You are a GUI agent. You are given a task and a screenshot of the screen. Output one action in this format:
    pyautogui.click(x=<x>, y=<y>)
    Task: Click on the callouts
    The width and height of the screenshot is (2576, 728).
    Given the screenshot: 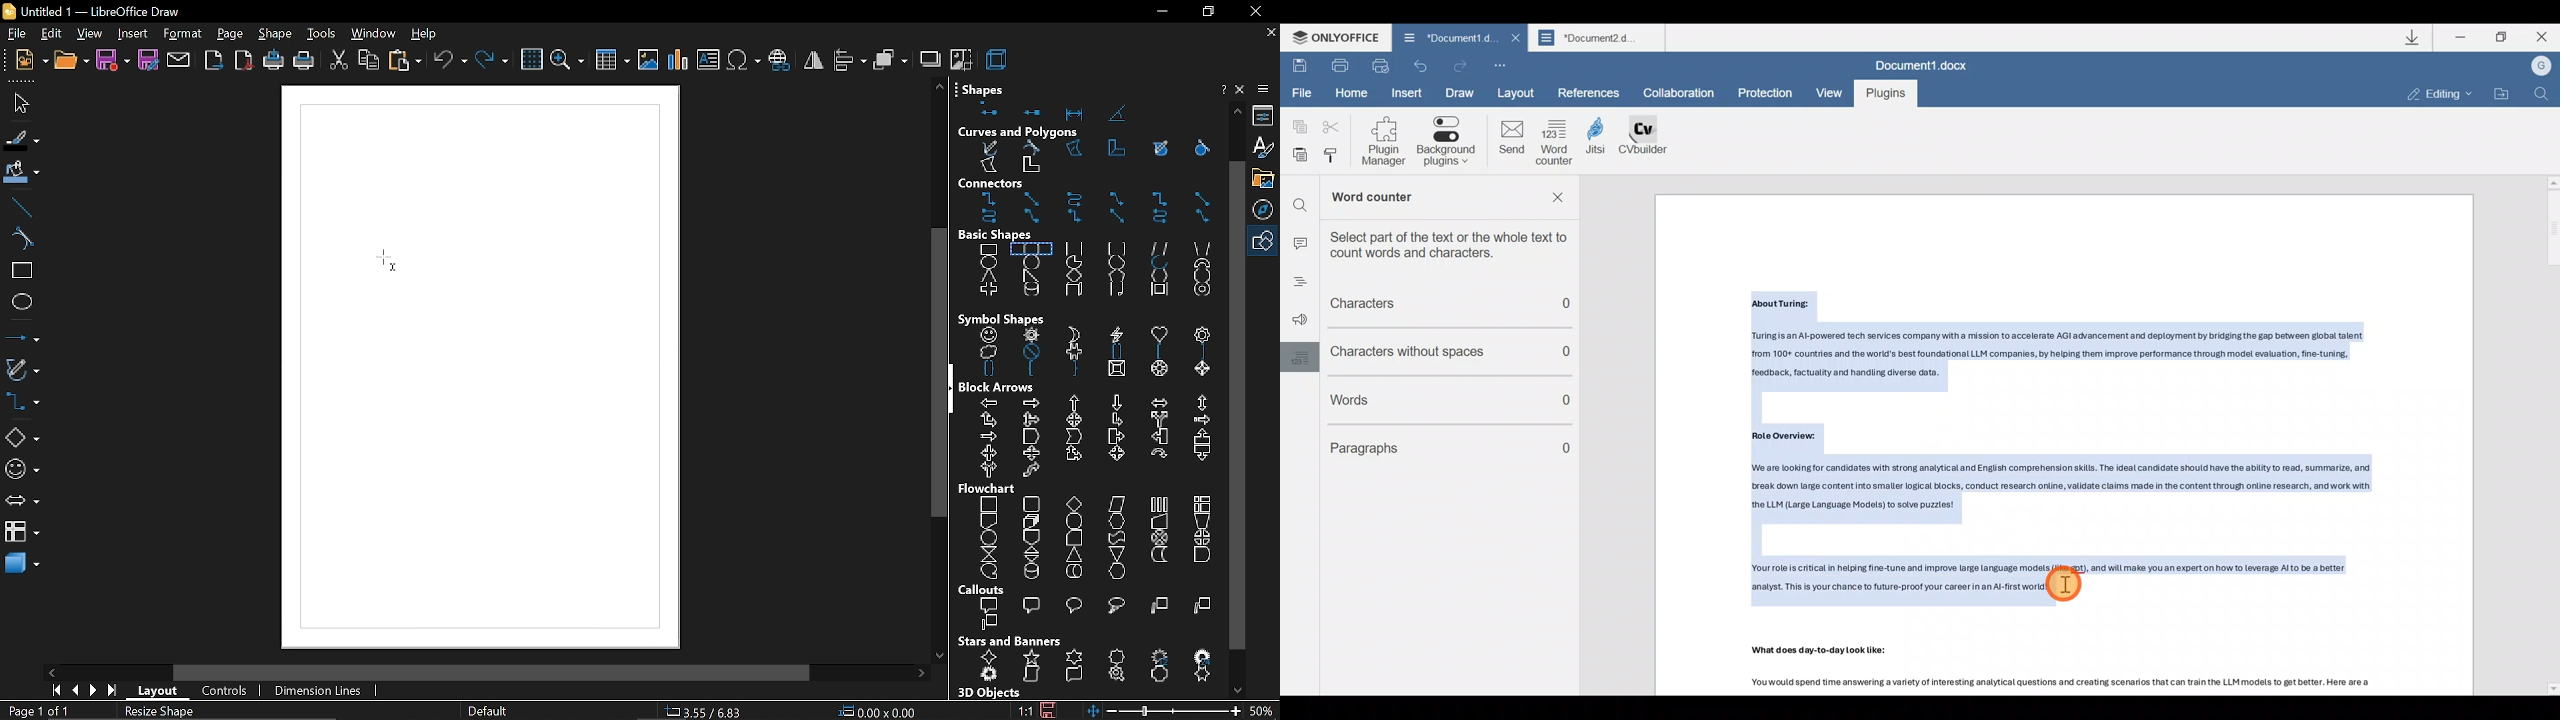 What is the action you would take?
    pyautogui.click(x=985, y=590)
    